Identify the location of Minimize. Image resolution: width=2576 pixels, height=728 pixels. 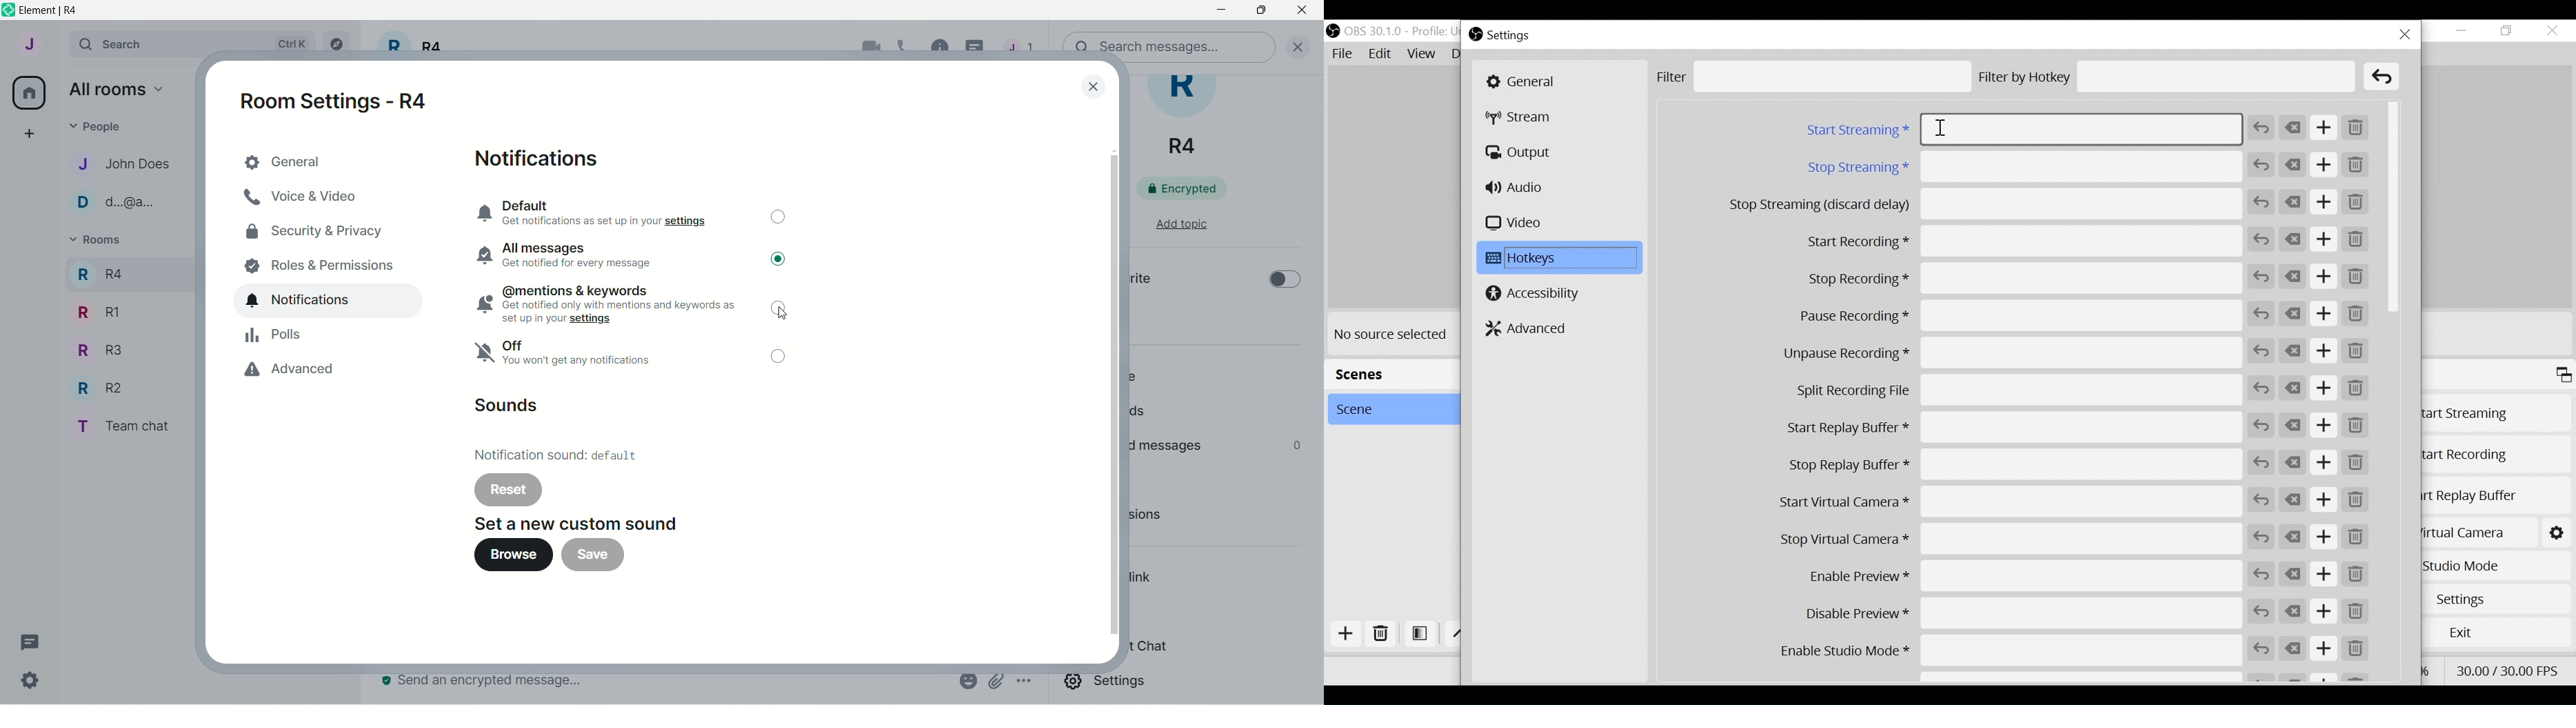
(2462, 31).